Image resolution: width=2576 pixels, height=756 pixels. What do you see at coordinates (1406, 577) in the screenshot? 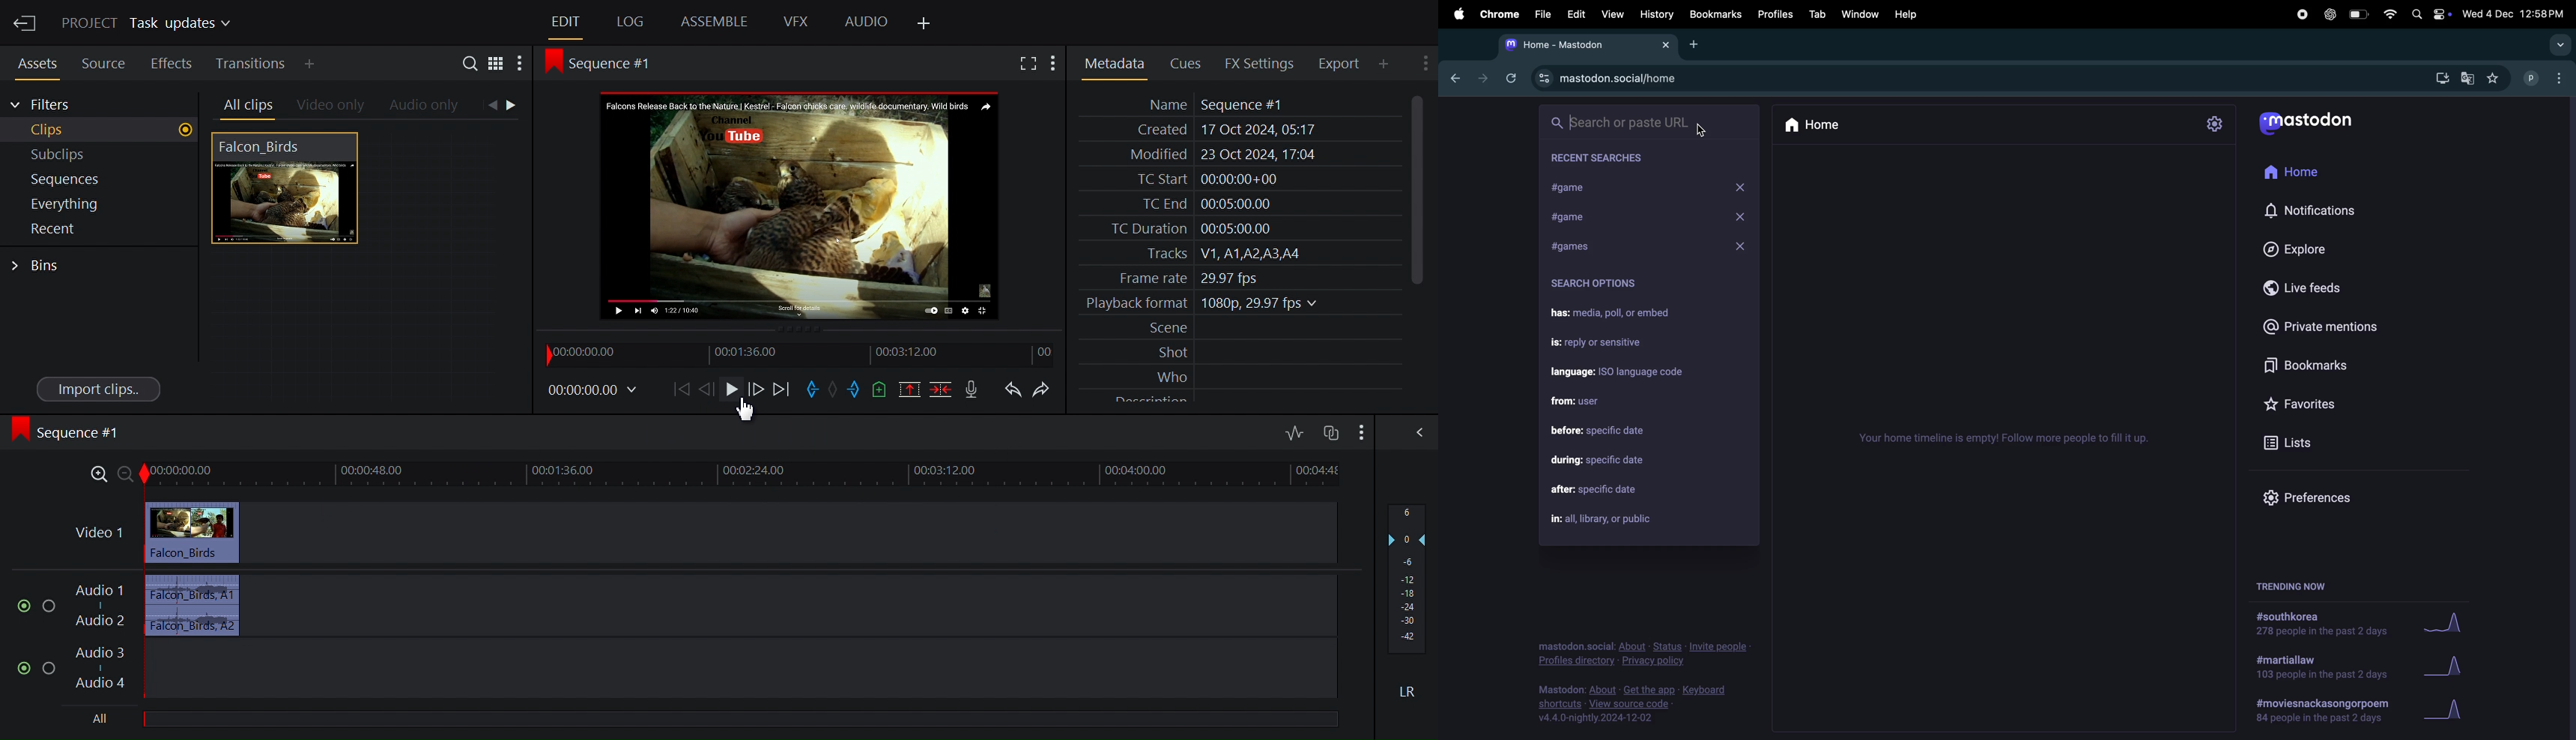
I see `Audio output level` at bounding box center [1406, 577].